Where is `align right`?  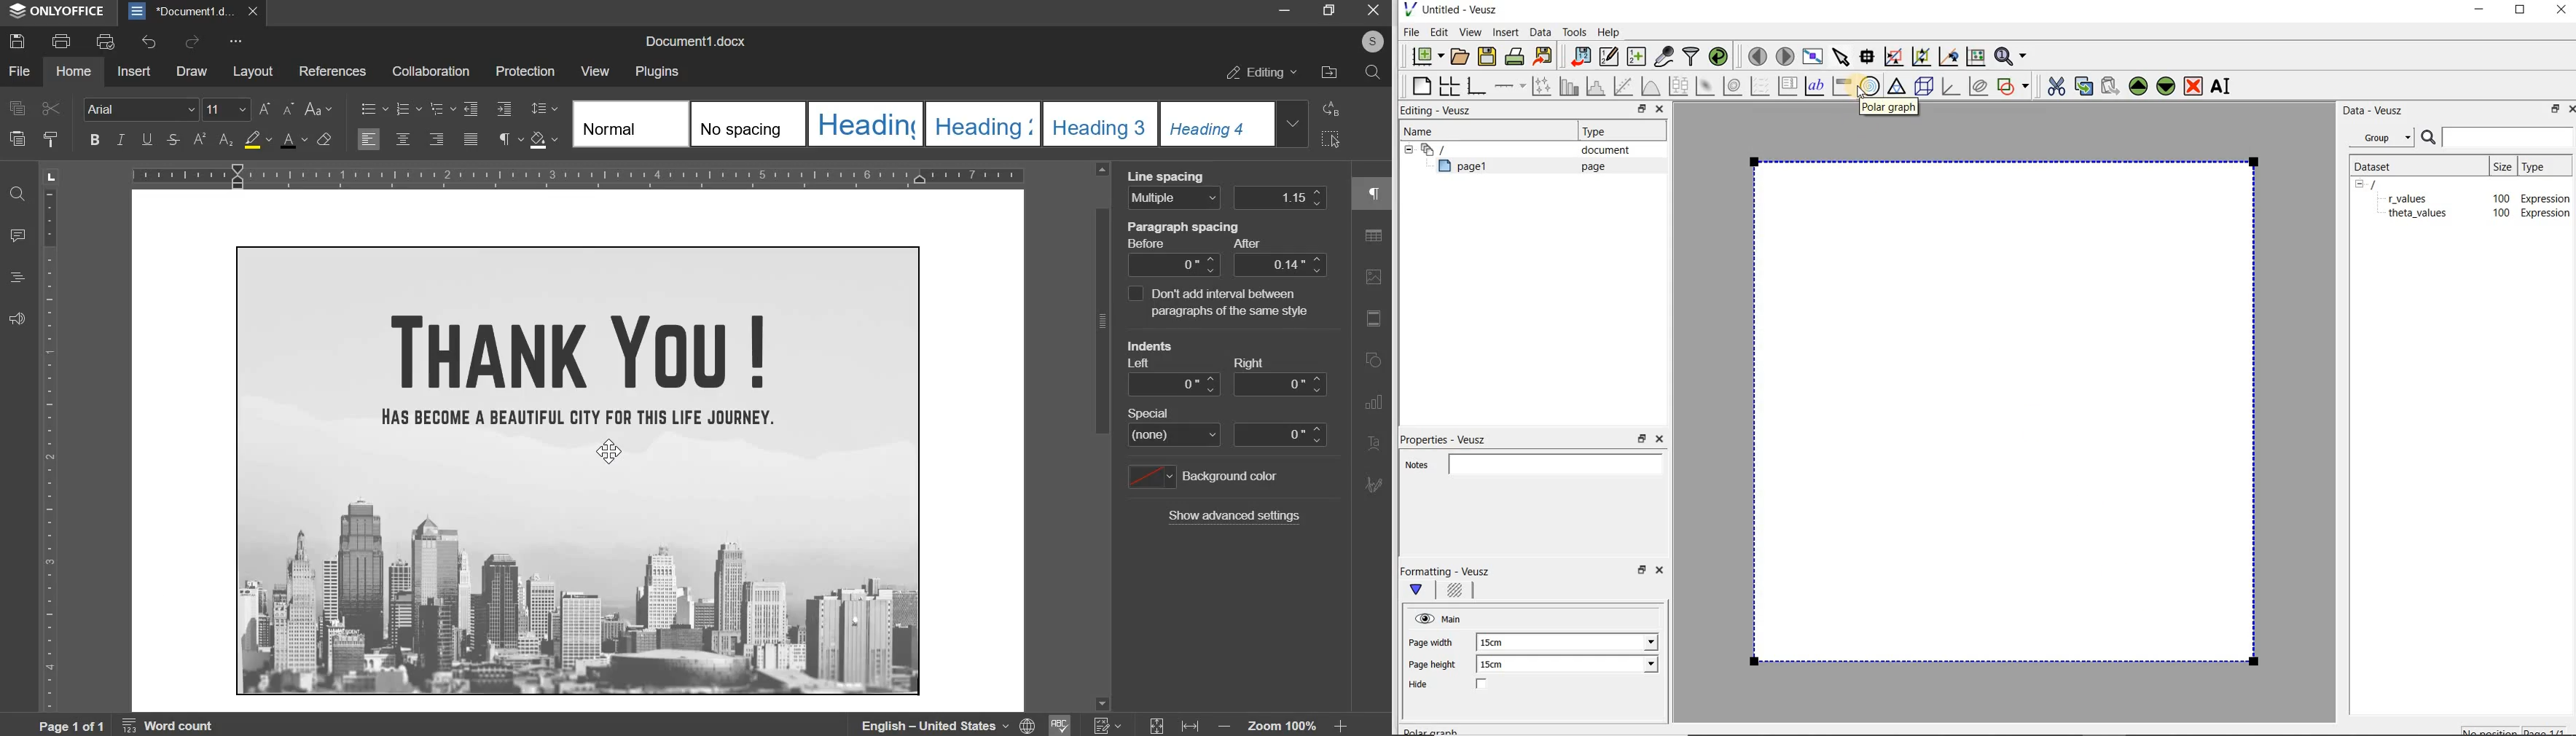 align right is located at coordinates (438, 137).